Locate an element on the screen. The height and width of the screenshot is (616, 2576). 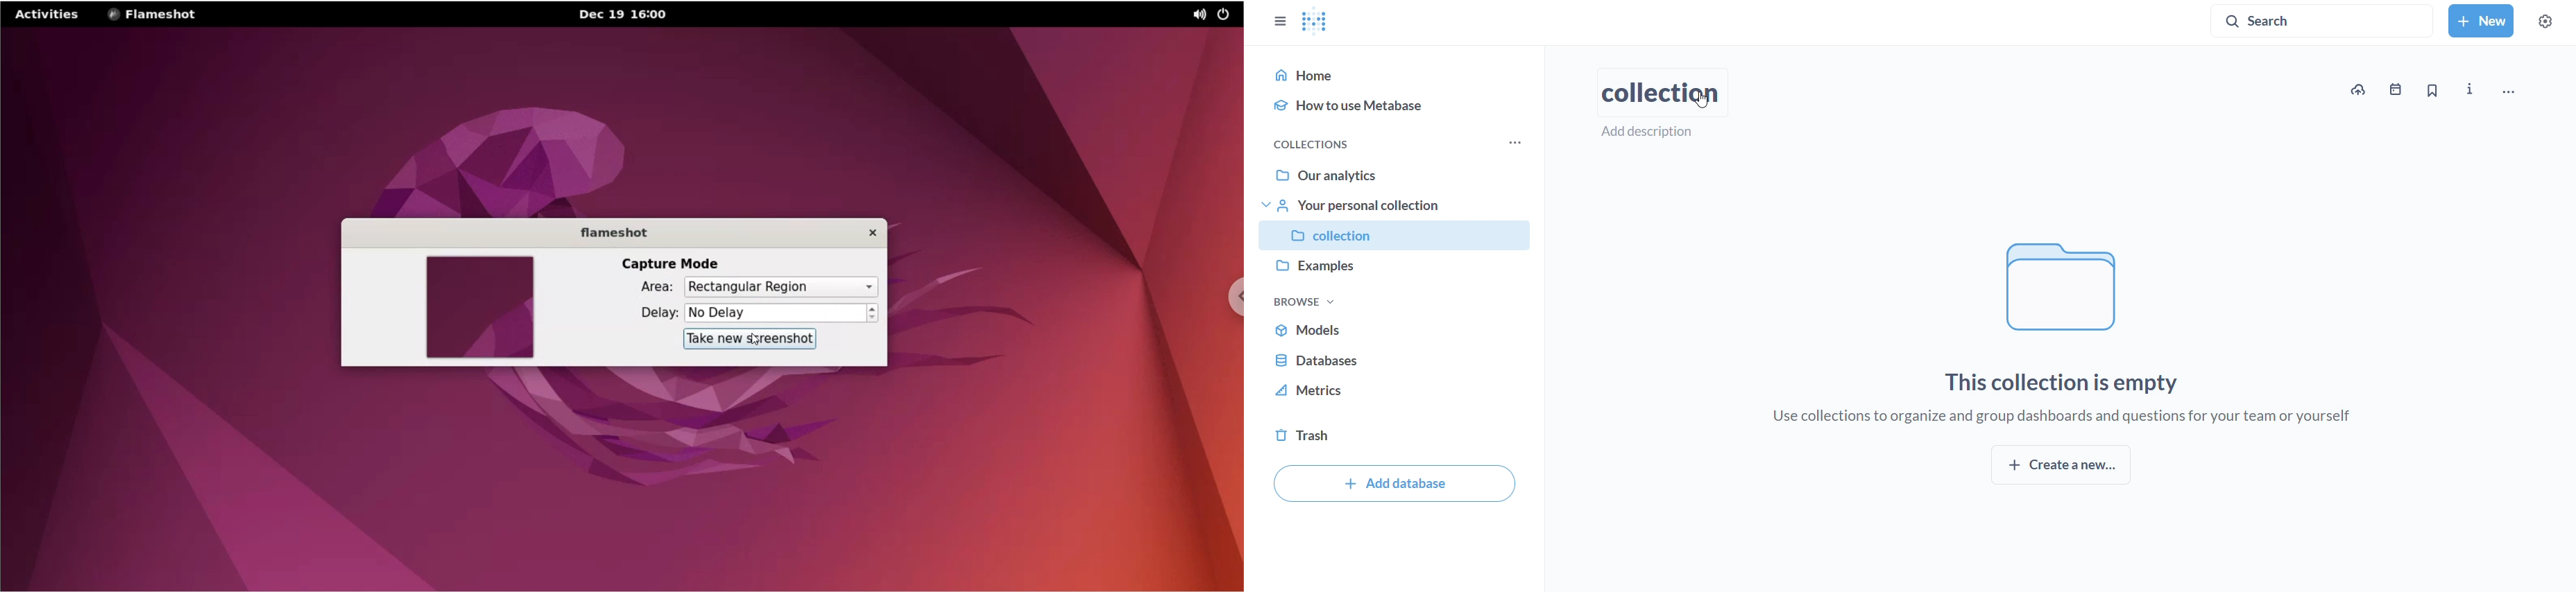
more info is located at coordinates (2473, 89).